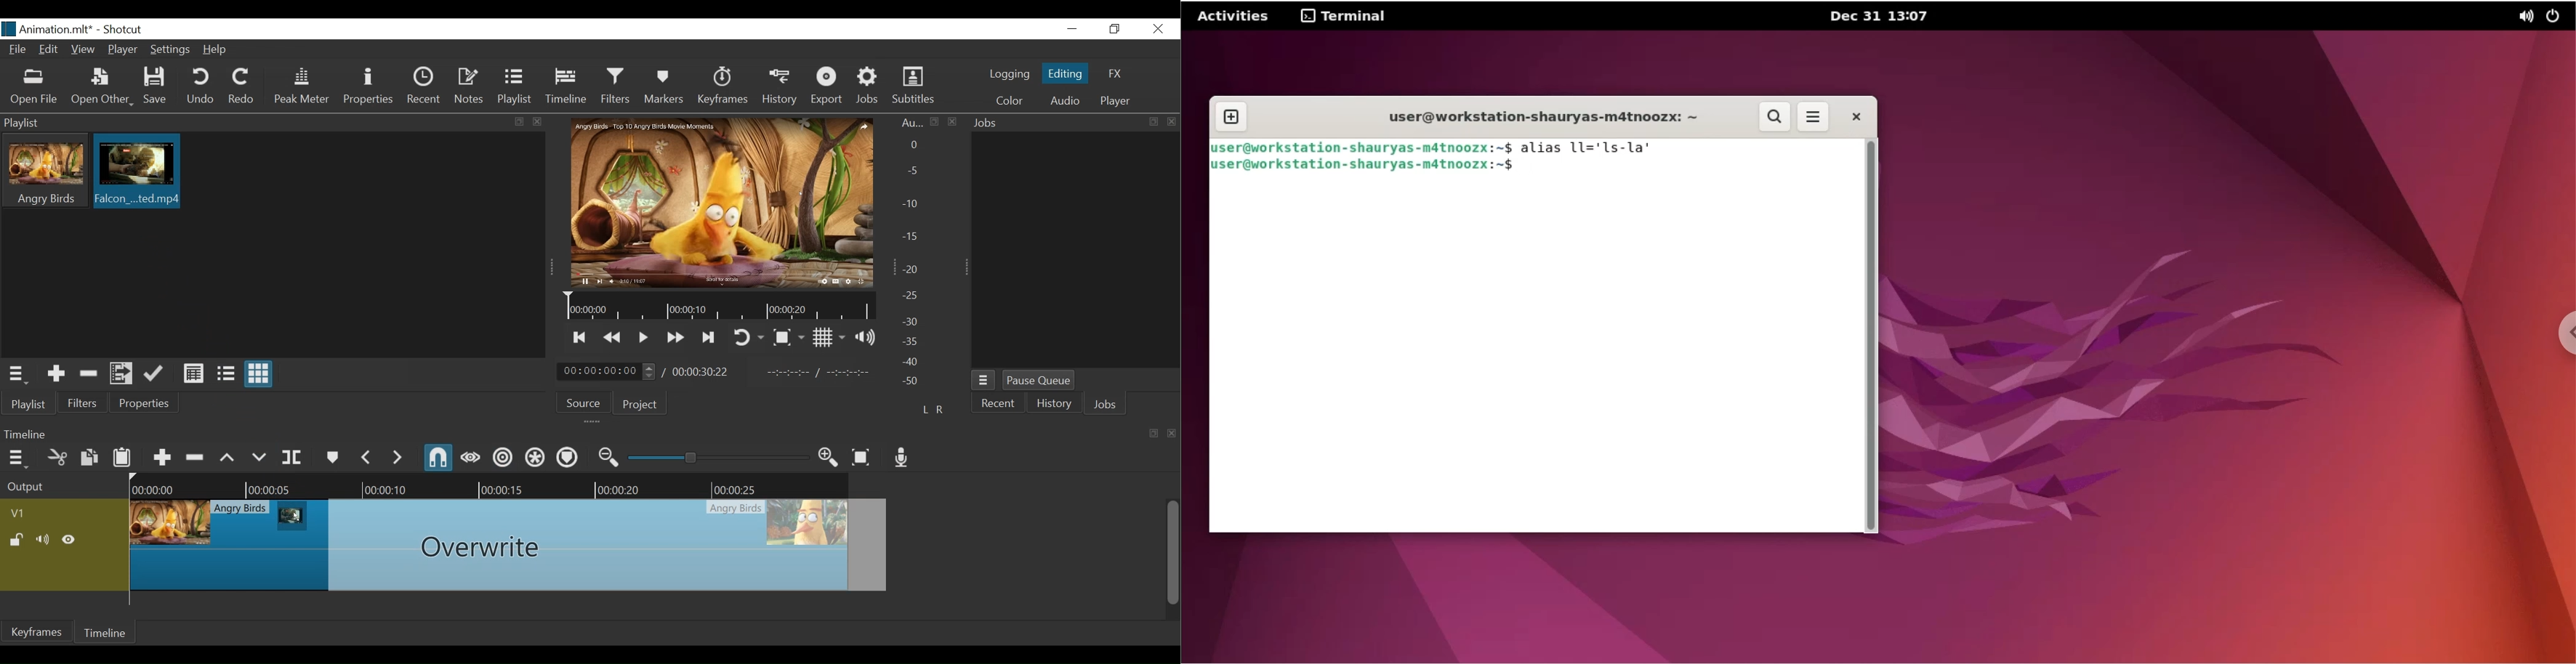 This screenshot has height=672, width=2576. Describe the element at coordinates (292, 457) in the screenshot. I see `Split at playhead` at that location.